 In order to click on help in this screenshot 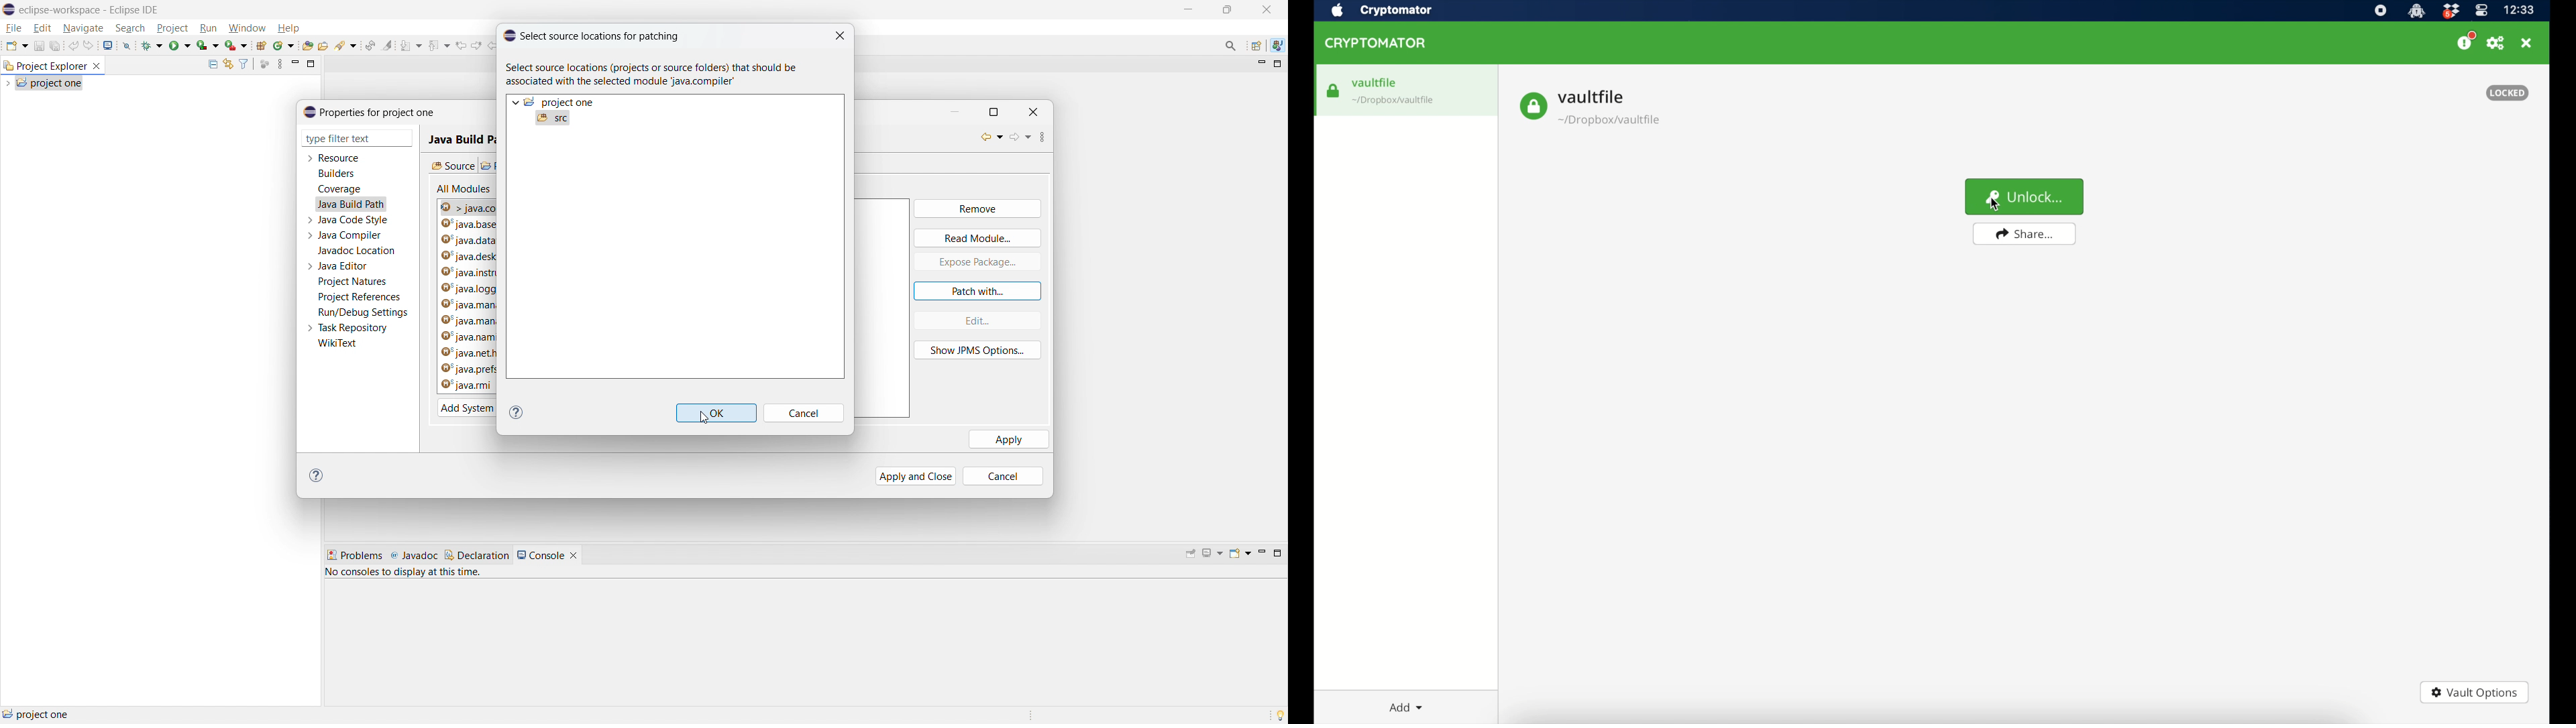, I will do `click(288, 28)`.